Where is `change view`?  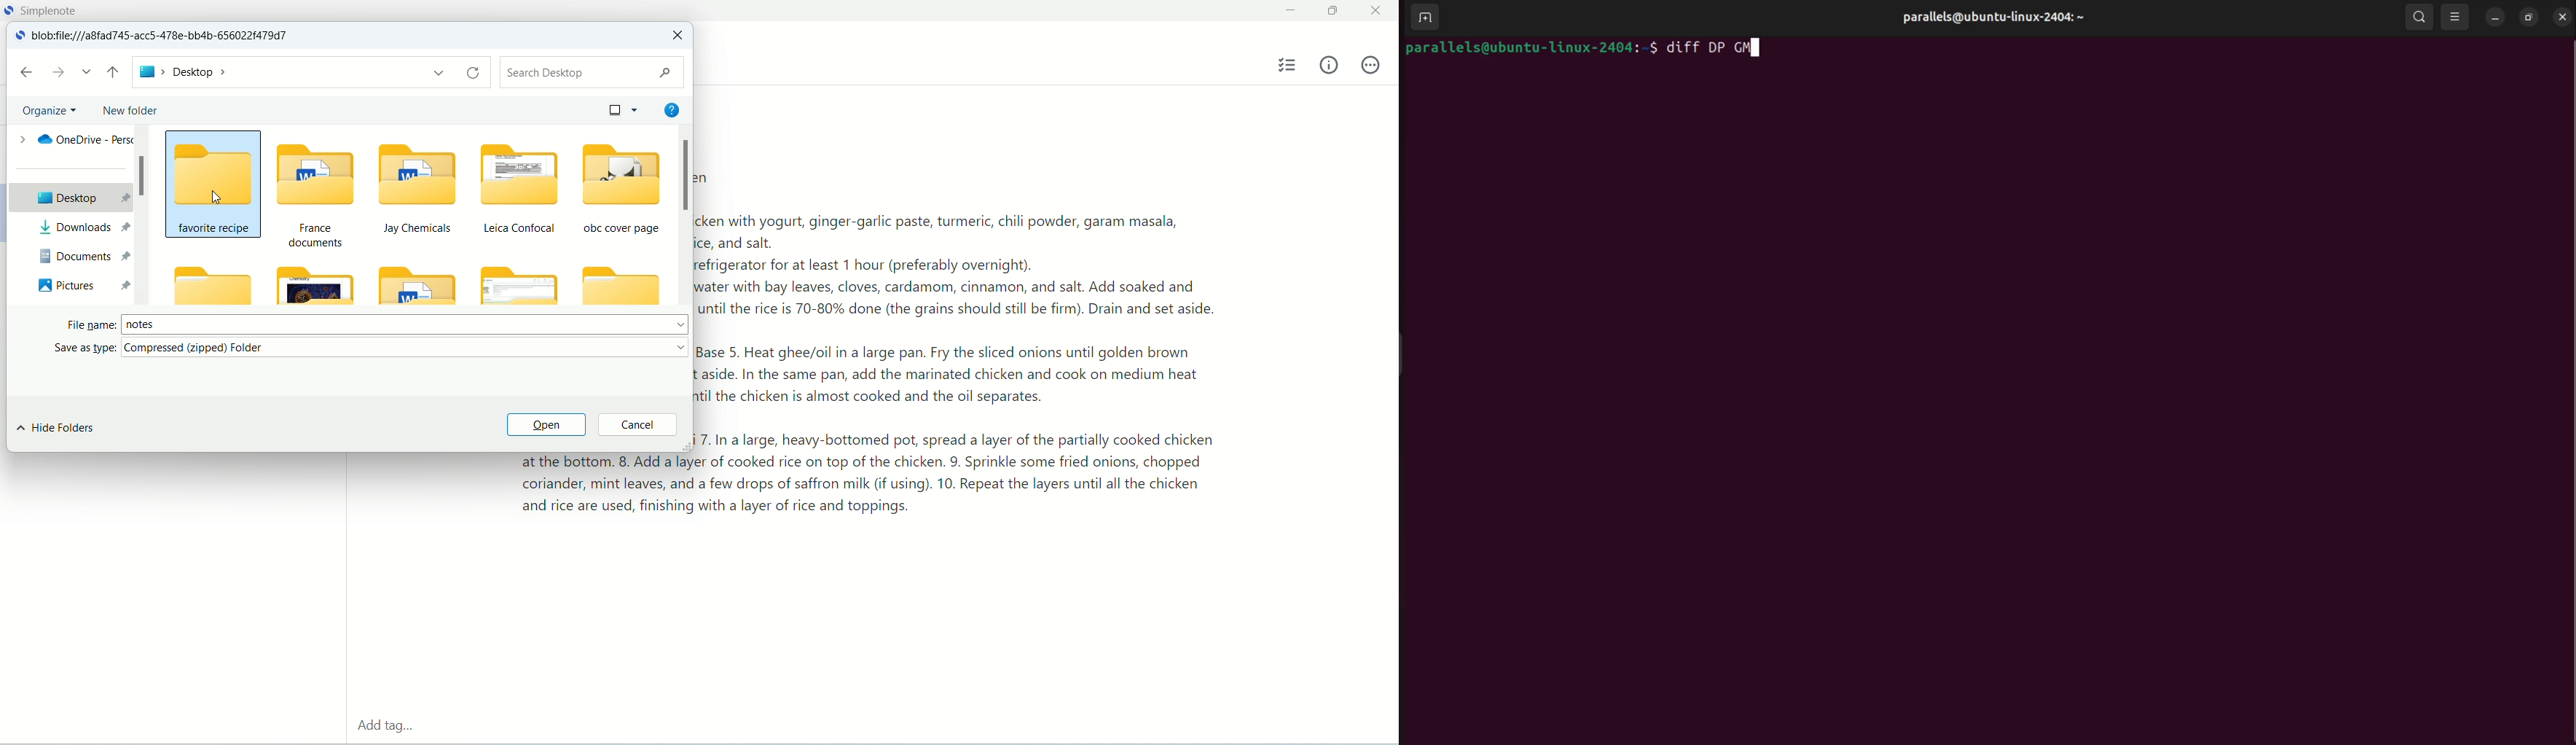
change view is located at coordinates (619, 109).